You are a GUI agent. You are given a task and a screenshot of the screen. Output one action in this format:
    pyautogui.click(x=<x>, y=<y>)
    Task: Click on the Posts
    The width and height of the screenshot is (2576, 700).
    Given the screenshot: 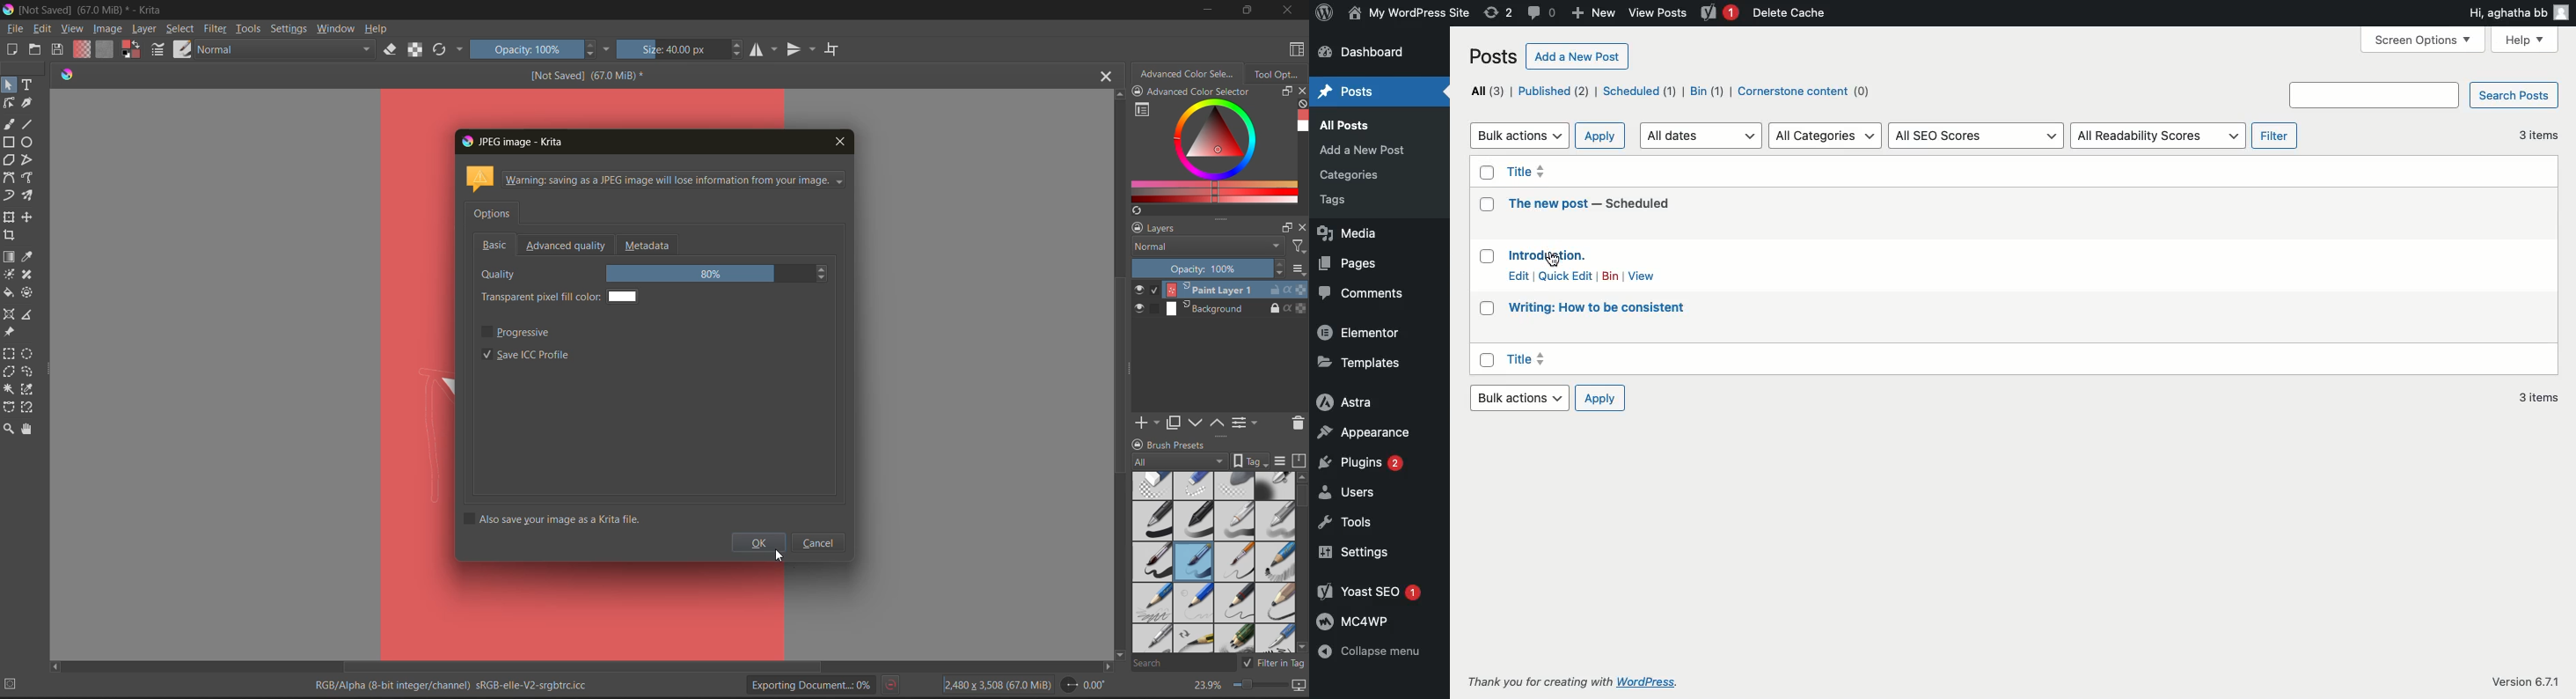 What is the action you would take?
    pyautogui.click(x=1494, y=56)
    